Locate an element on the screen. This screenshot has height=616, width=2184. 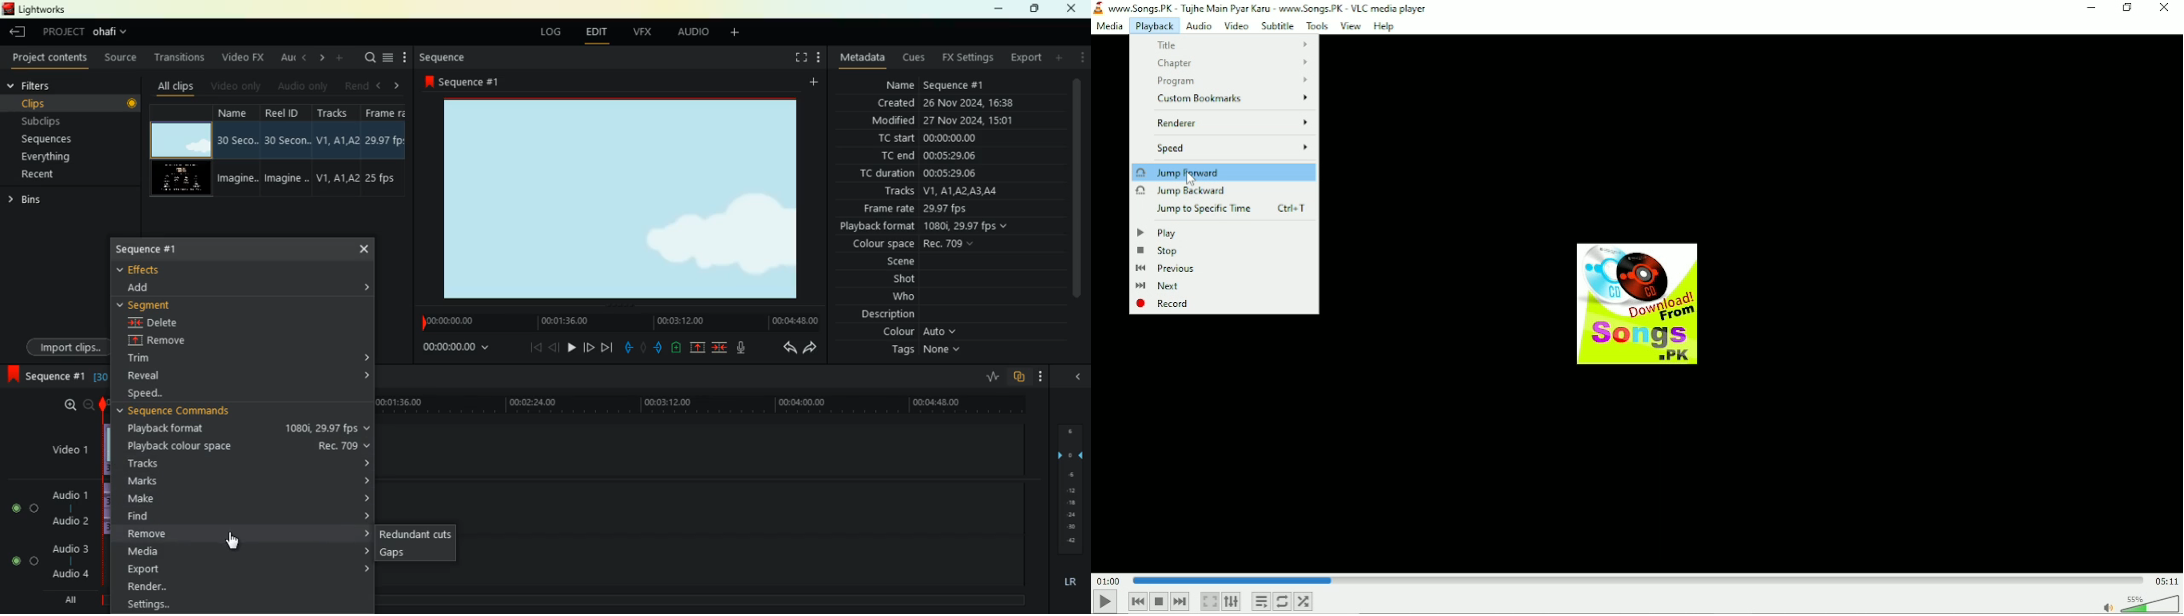
tracks is located at coordinates (247, 464).